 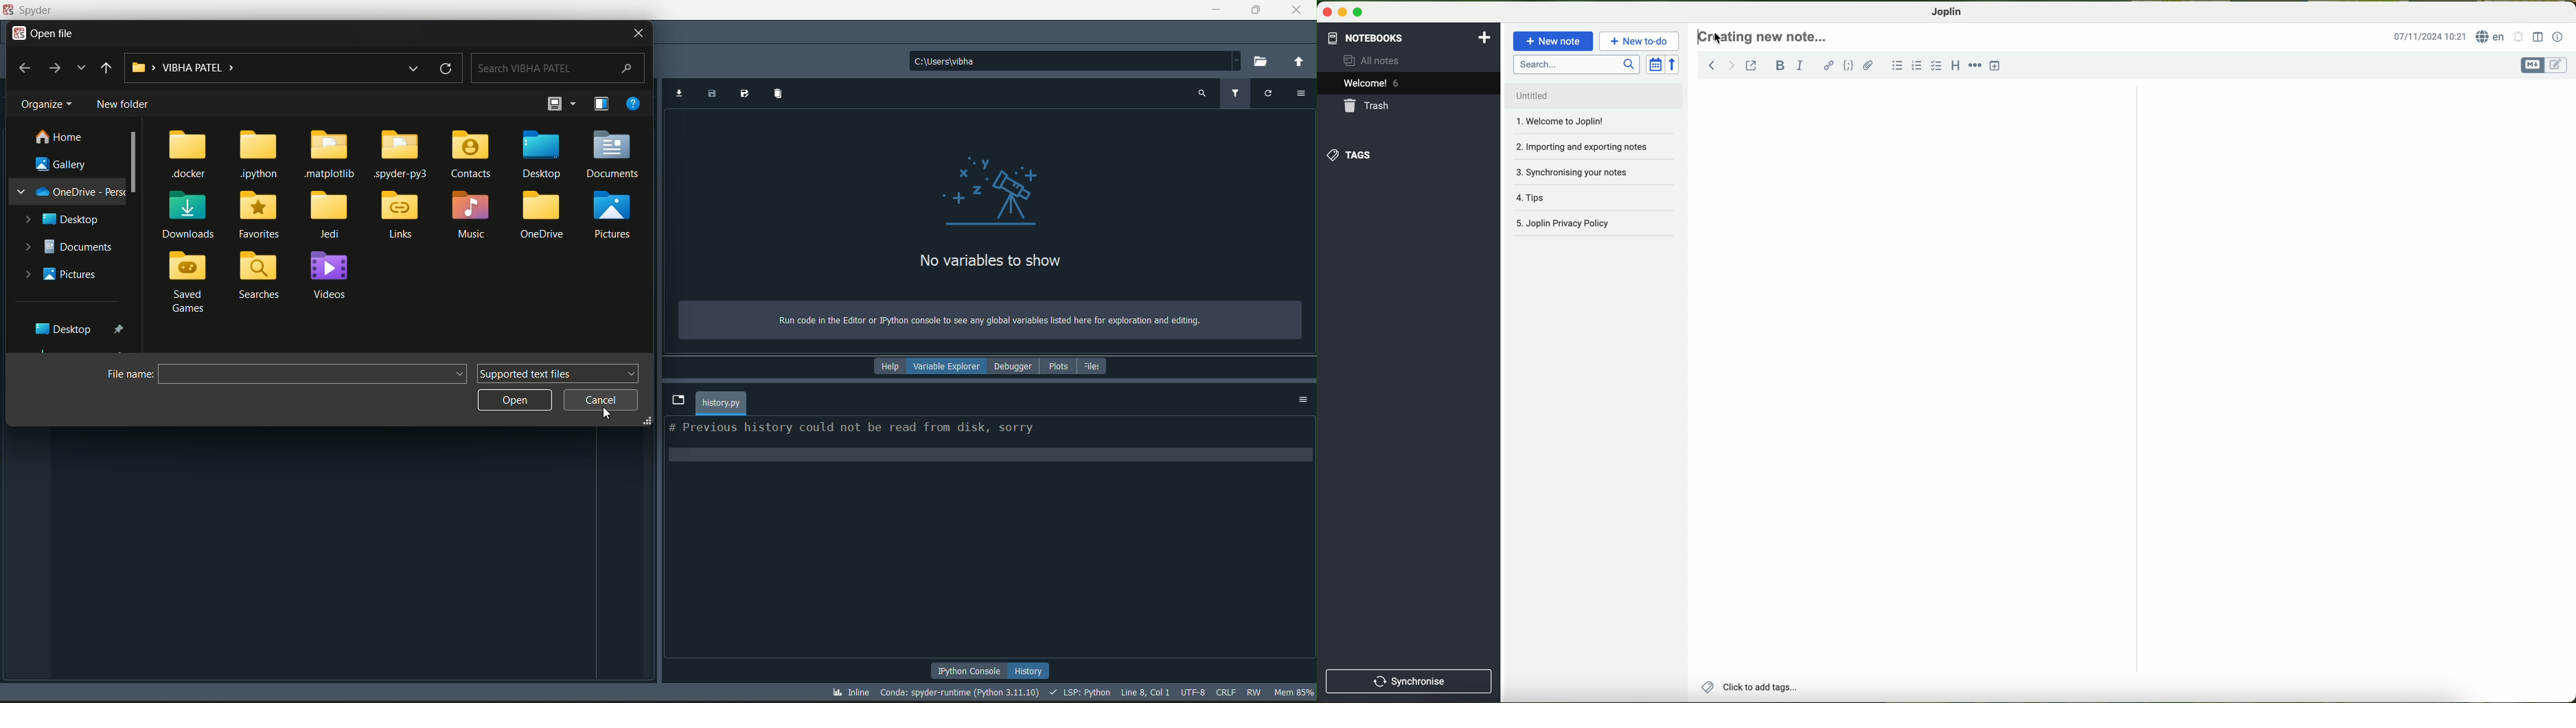 I want to click on videos, so click(x=332, y=275).